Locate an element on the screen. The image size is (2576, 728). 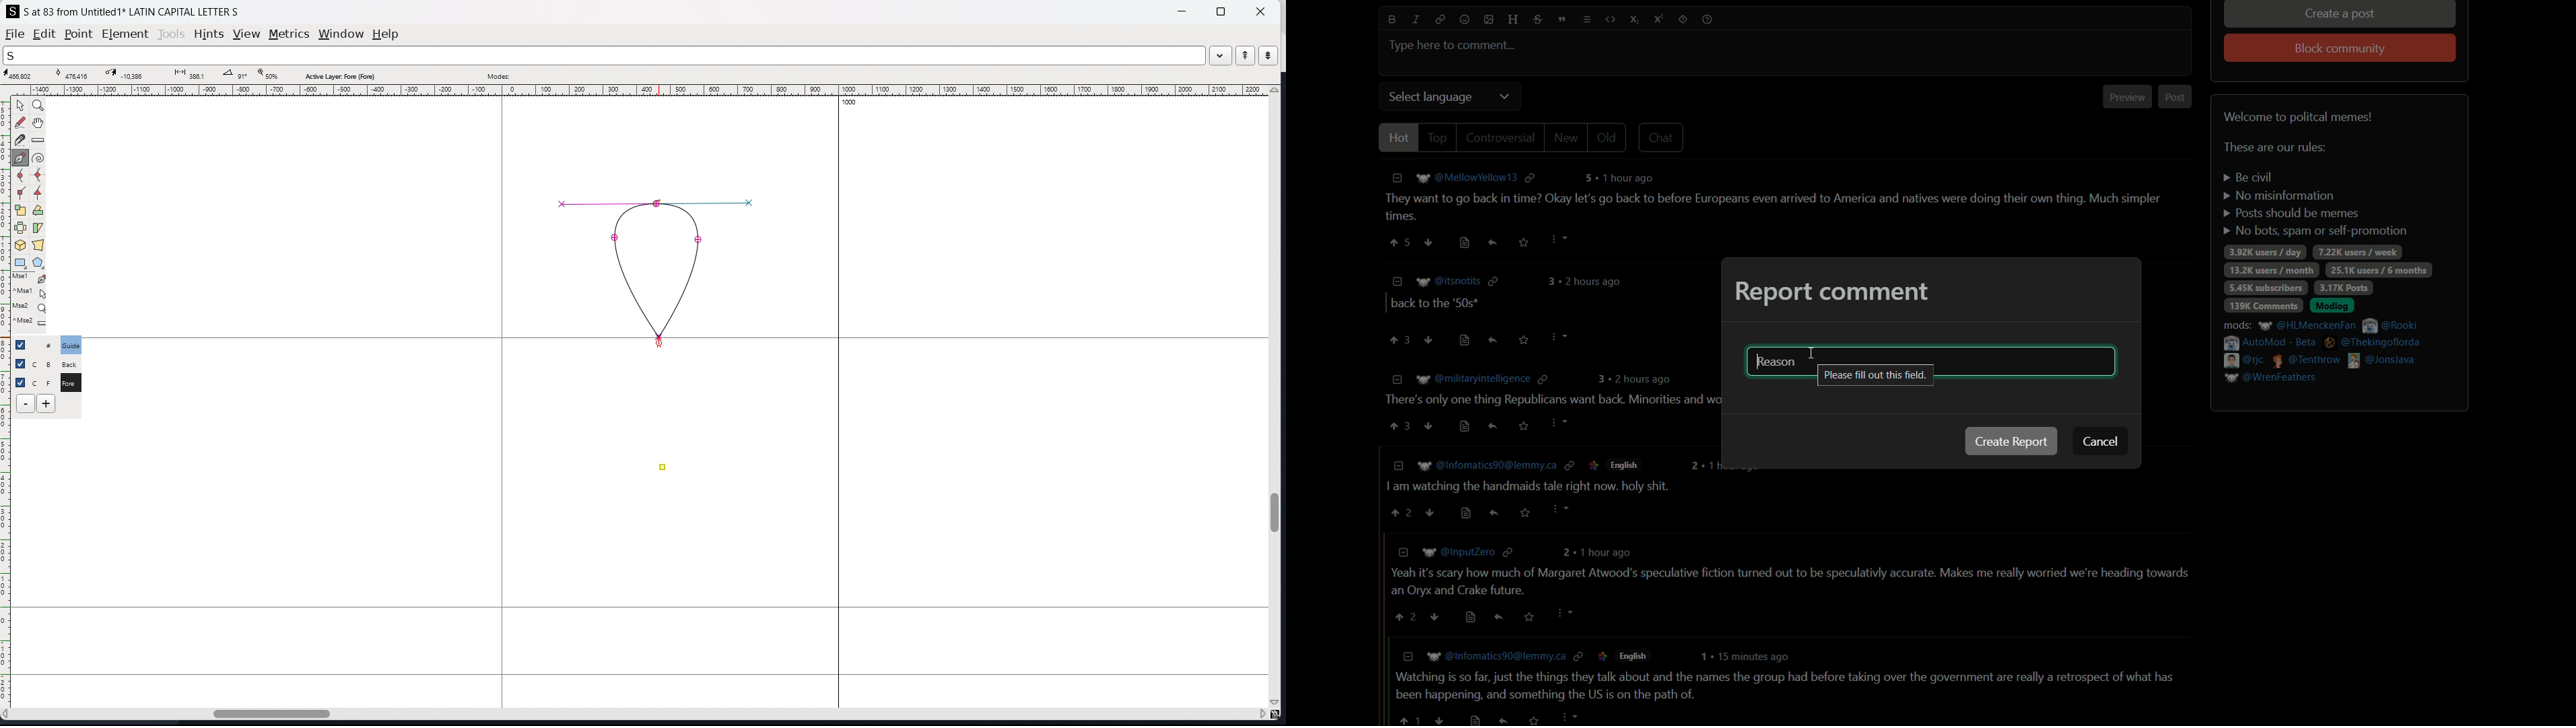
5.45k subscribers is located at coordinates (2266, 288).